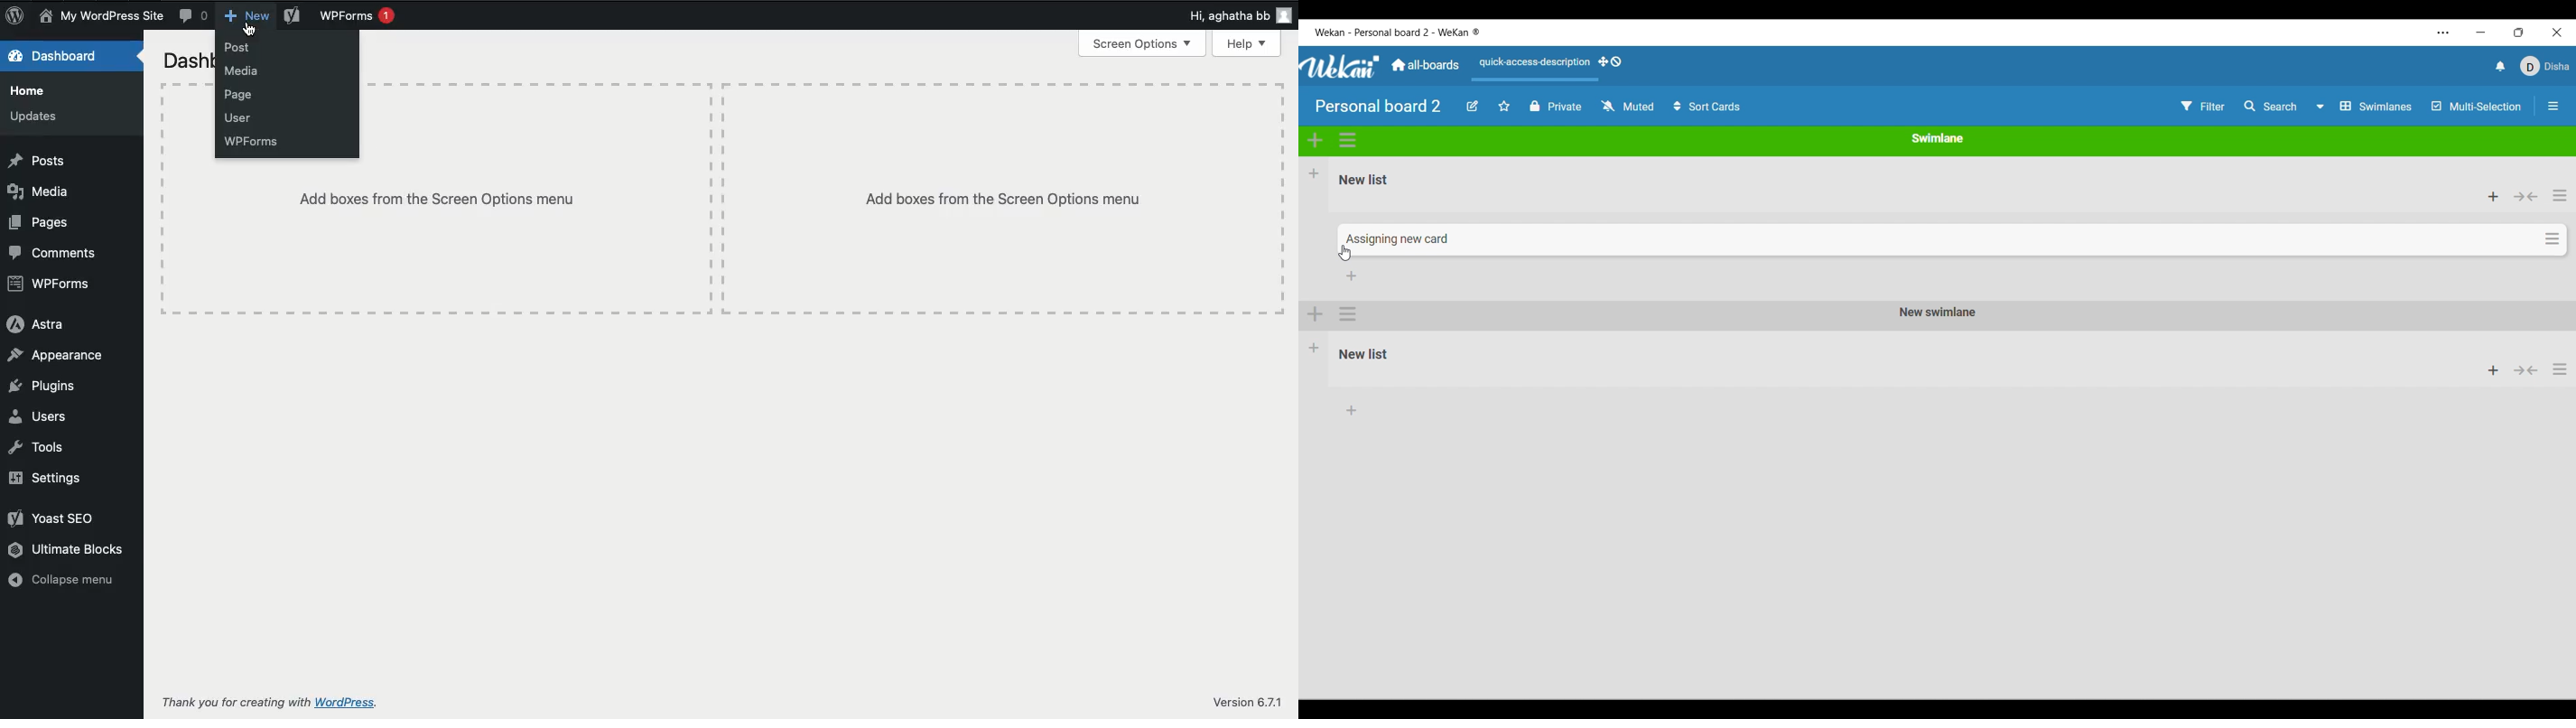 Image resolution: width=2576 pixels, height=728 pixels. I want to click on Astra, so click(37, 324).